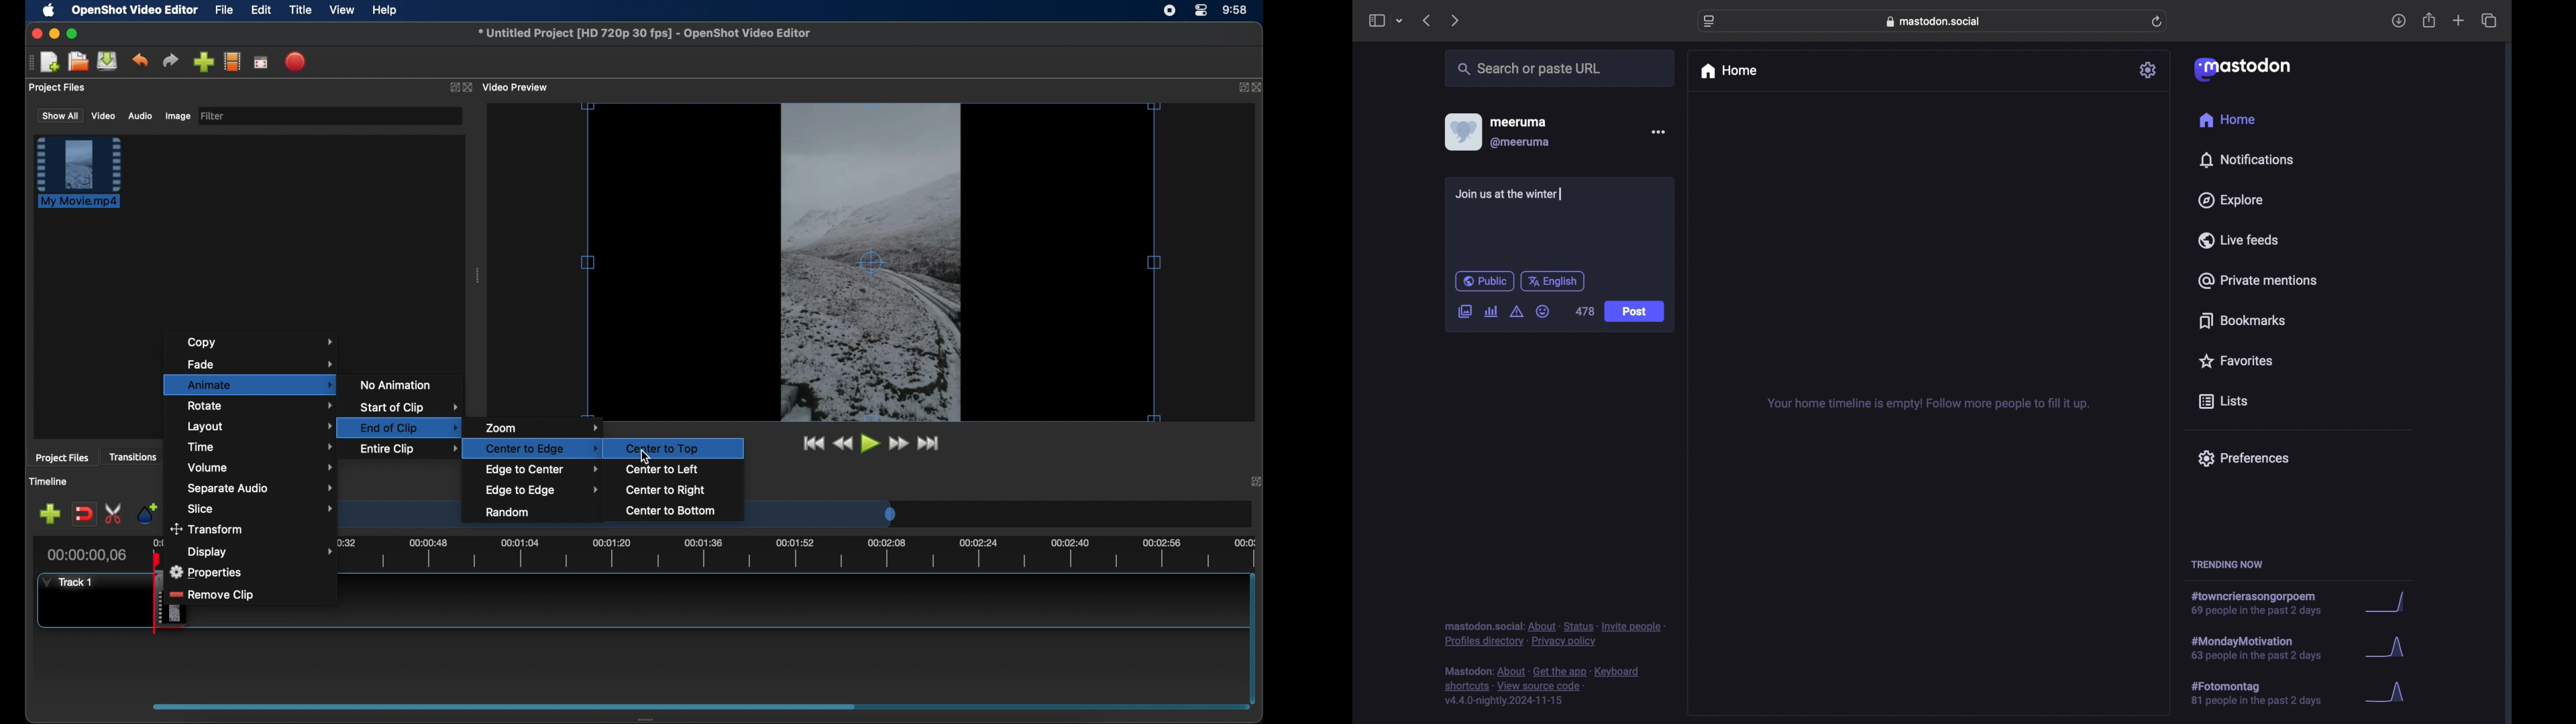  I want to click on graph, so click(2390, 693).